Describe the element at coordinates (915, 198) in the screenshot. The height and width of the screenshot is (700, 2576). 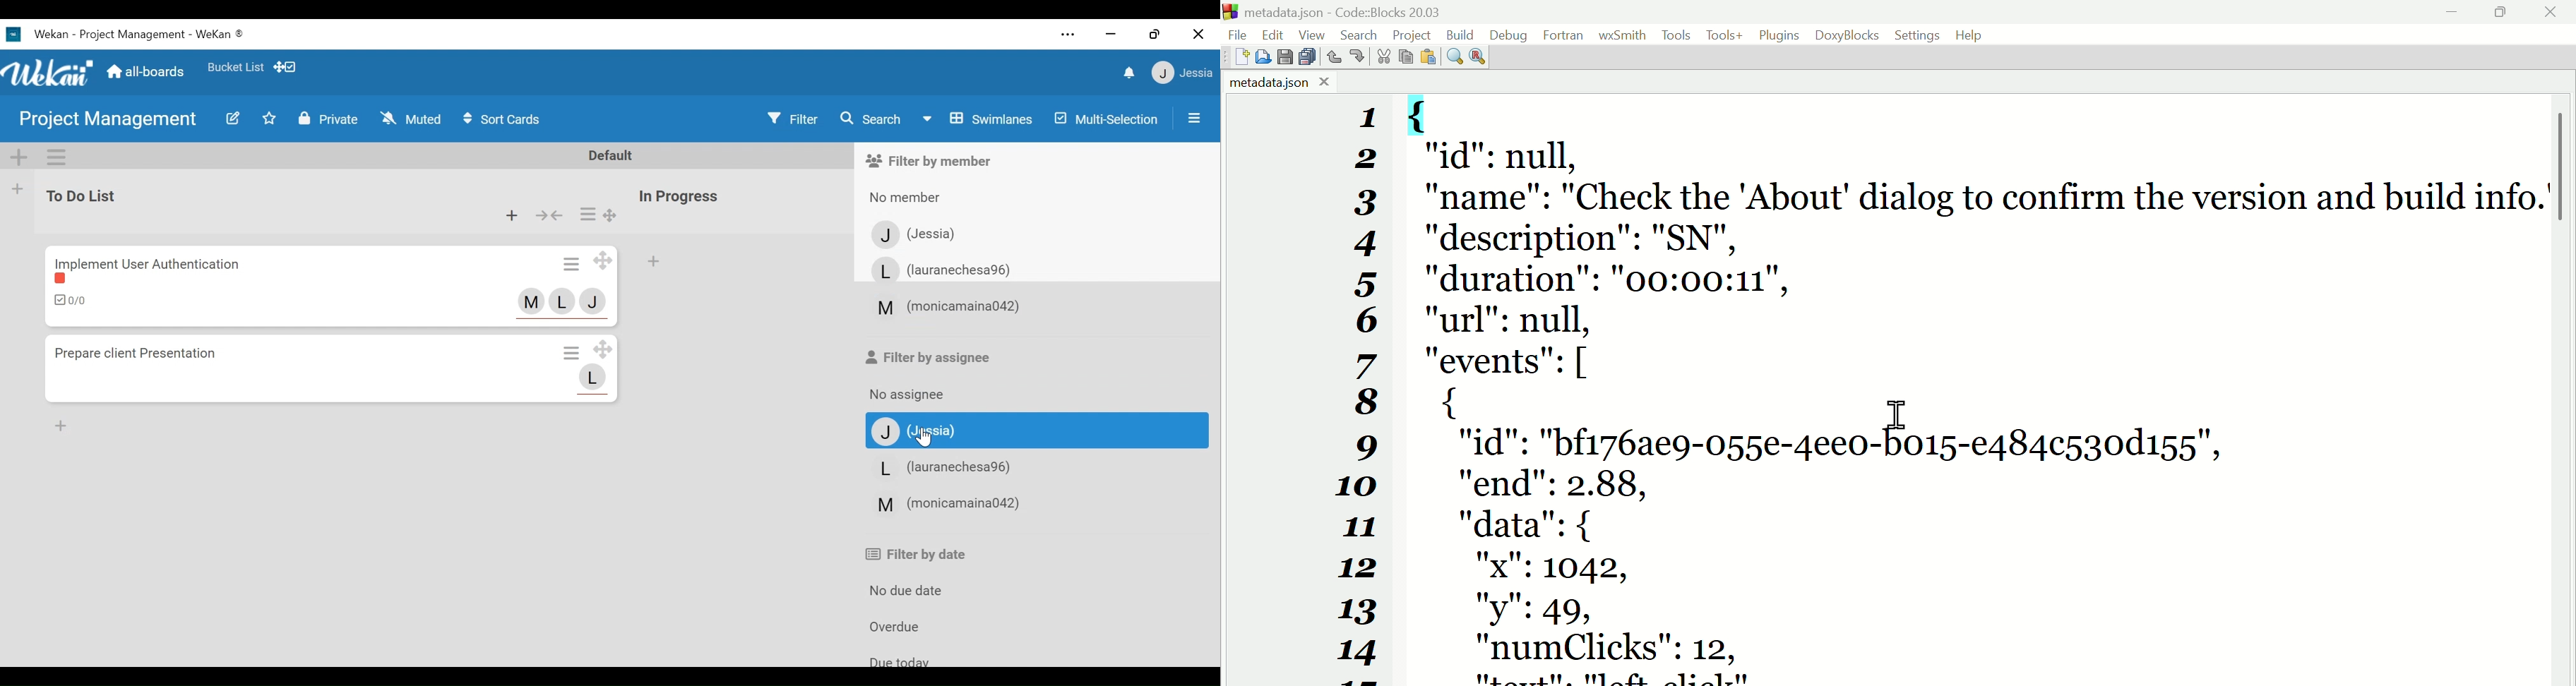
I see `No member` at that location.